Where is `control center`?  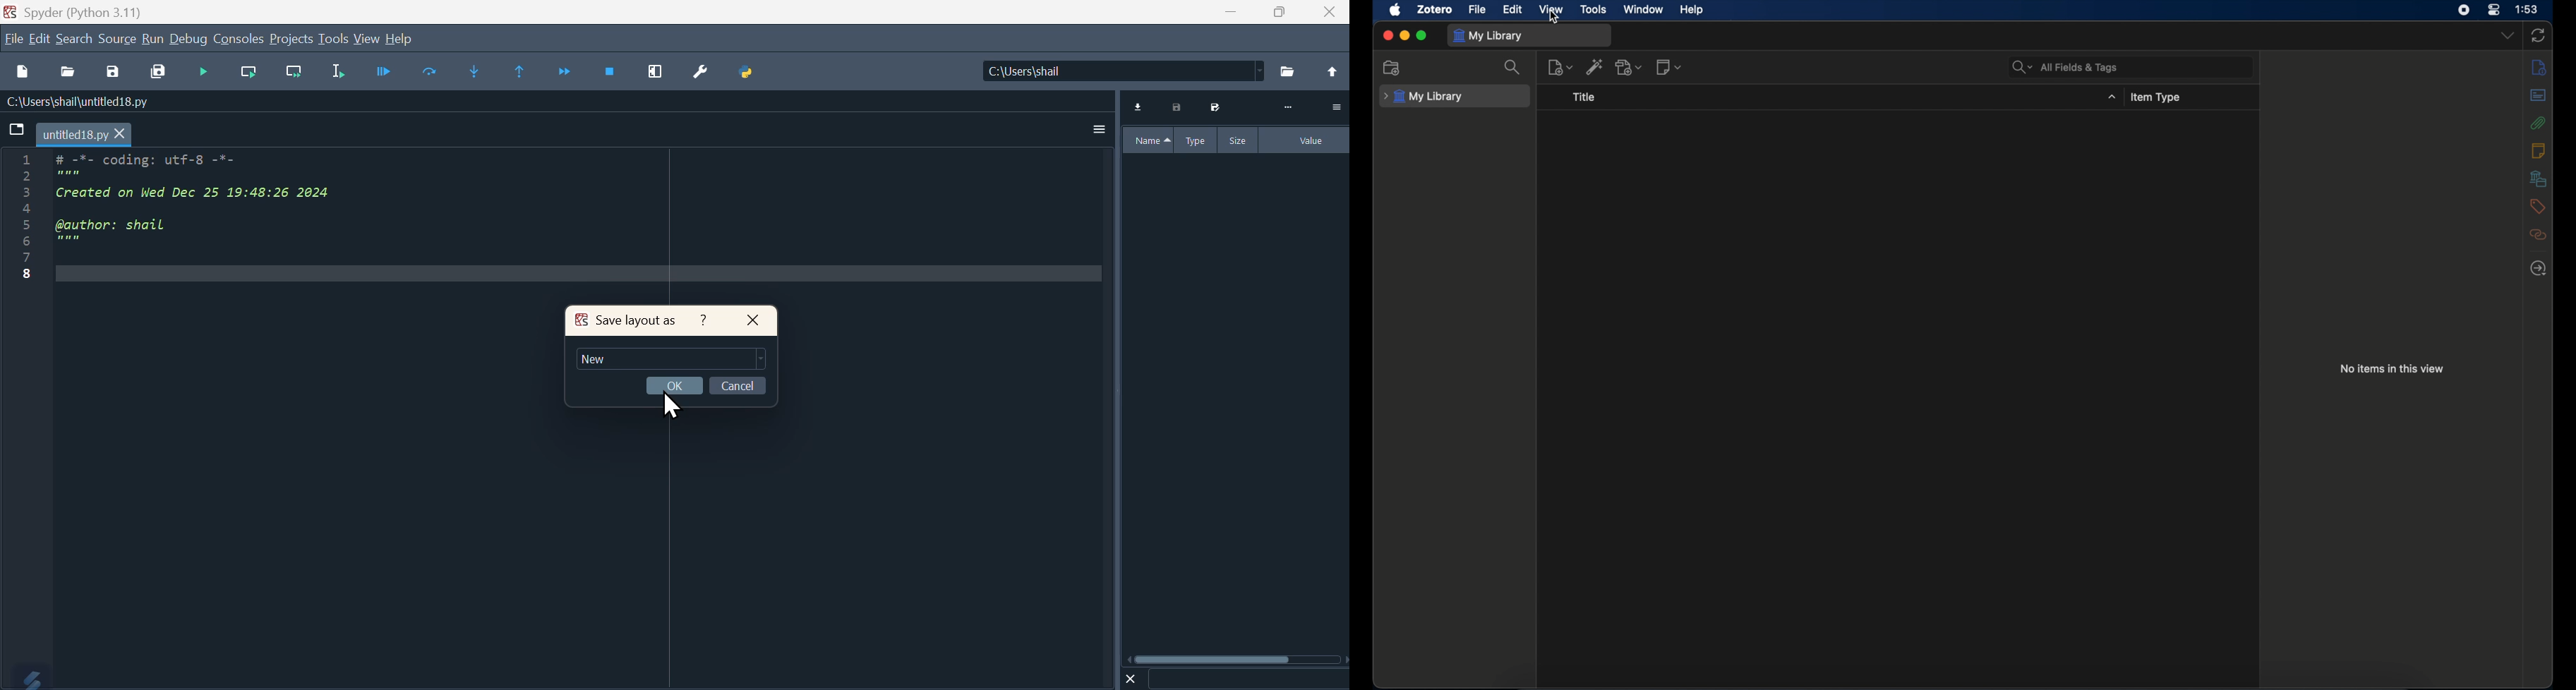
control center is located at coordinates (2495, 10).